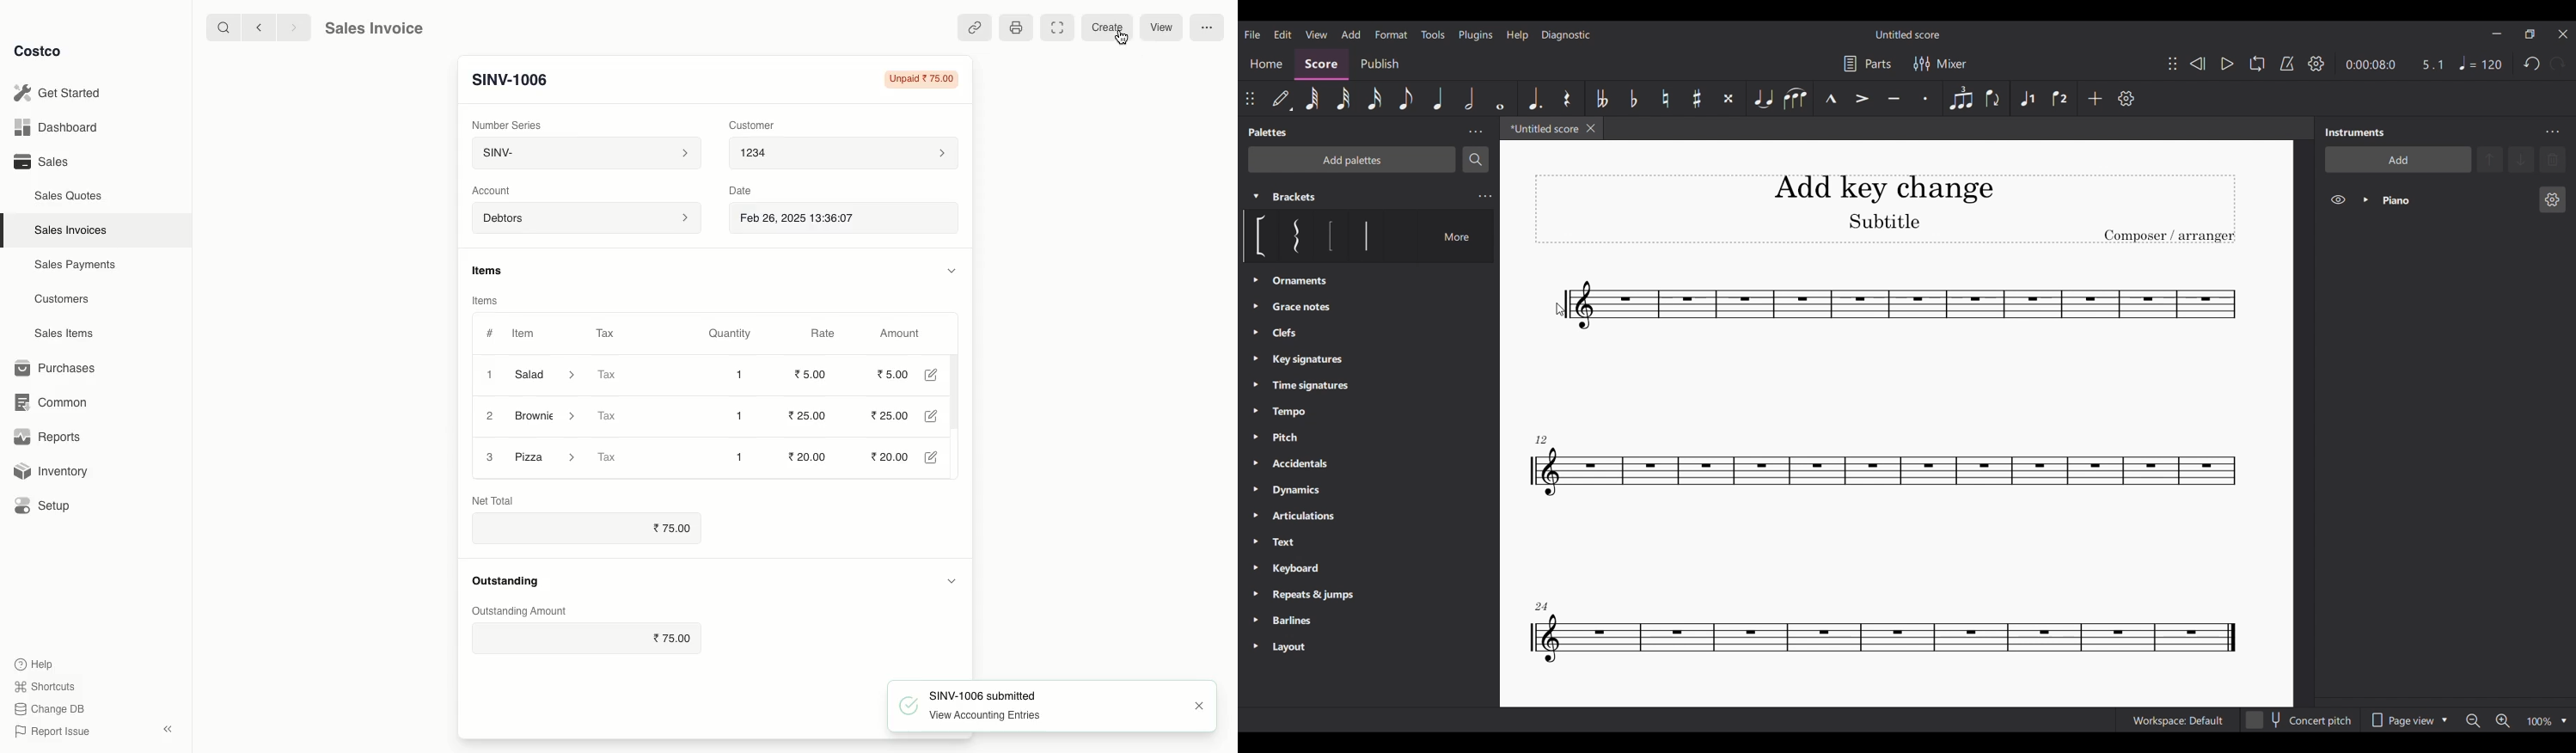 The image size is (2576, 756). What do you see at coordinates (1795, 99) in the screenshot?
I see `Slur` at bounding box center [1795, 99].